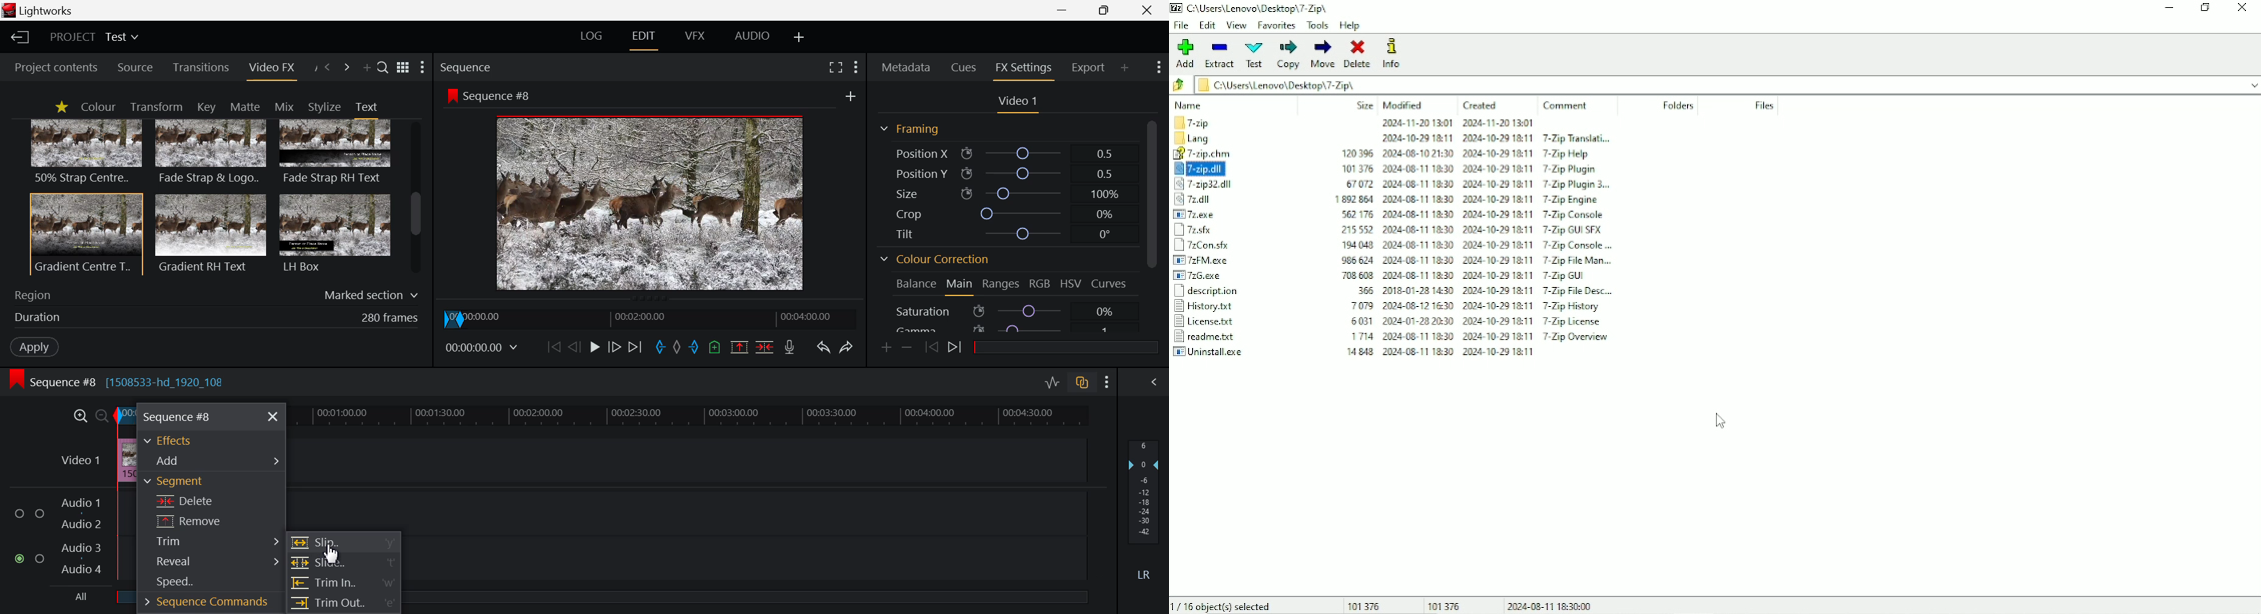  Describe the element at coordinates (211, 499) in the screenshot. I see `Delete` at that location.